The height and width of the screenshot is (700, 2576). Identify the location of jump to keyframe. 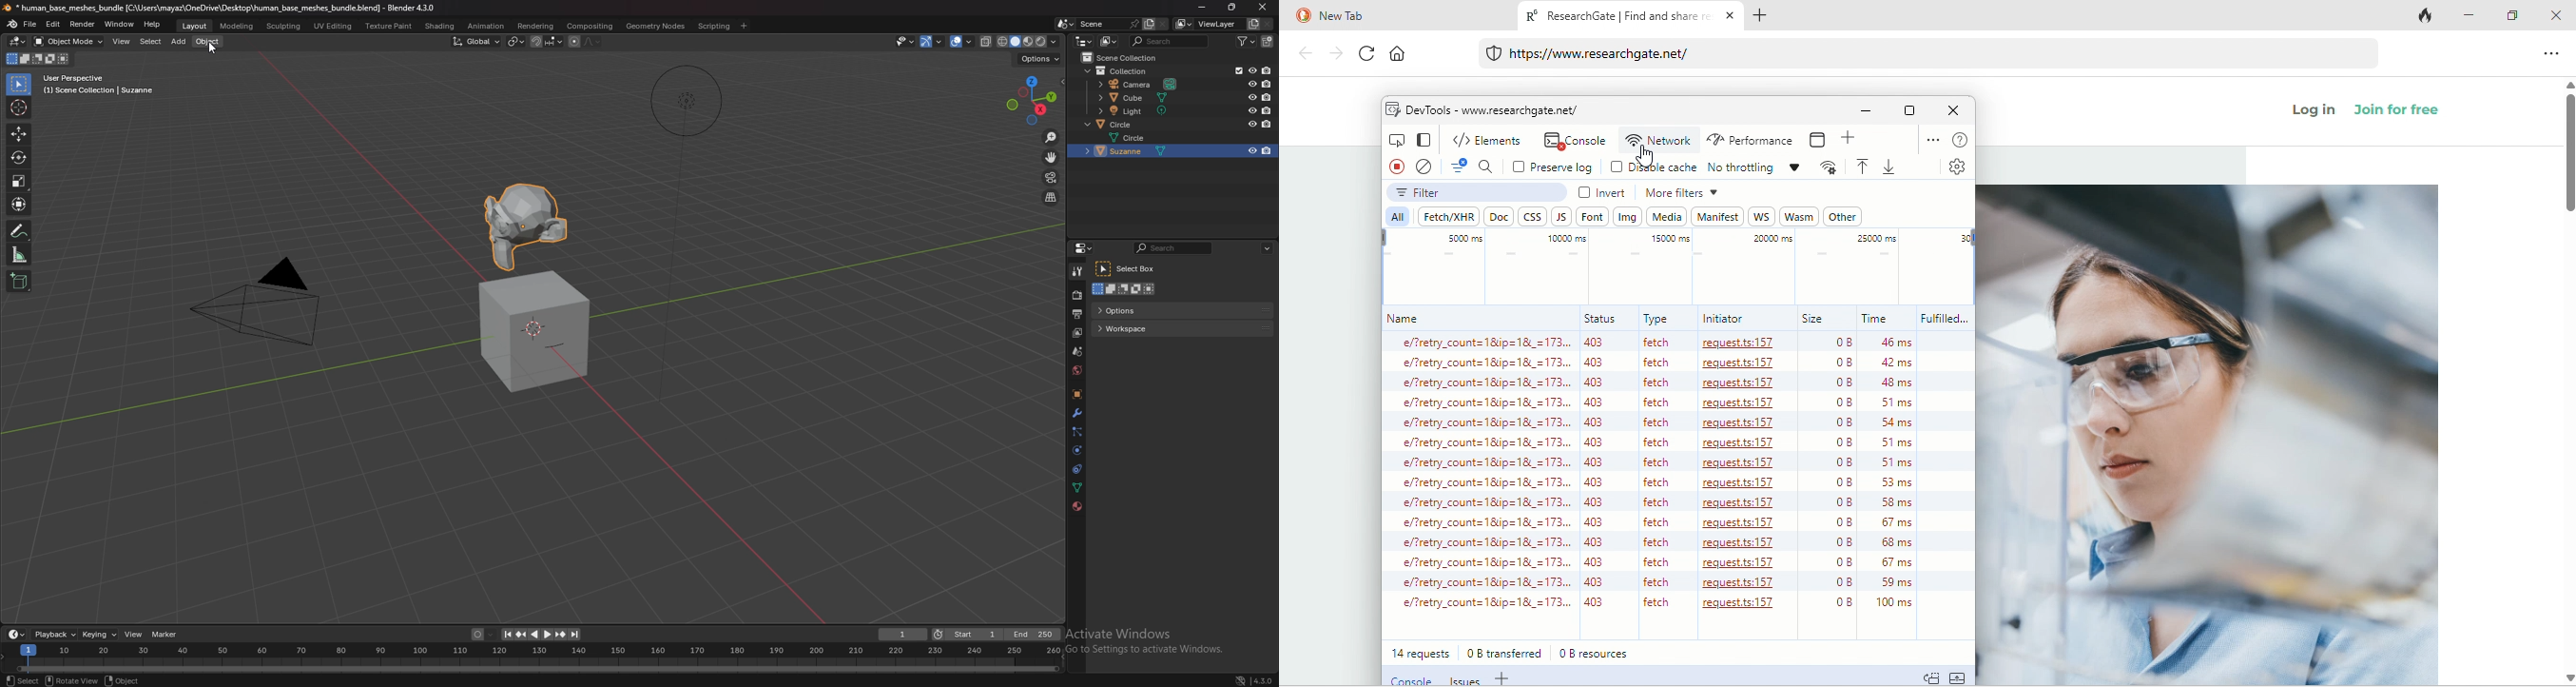
(560, 634).